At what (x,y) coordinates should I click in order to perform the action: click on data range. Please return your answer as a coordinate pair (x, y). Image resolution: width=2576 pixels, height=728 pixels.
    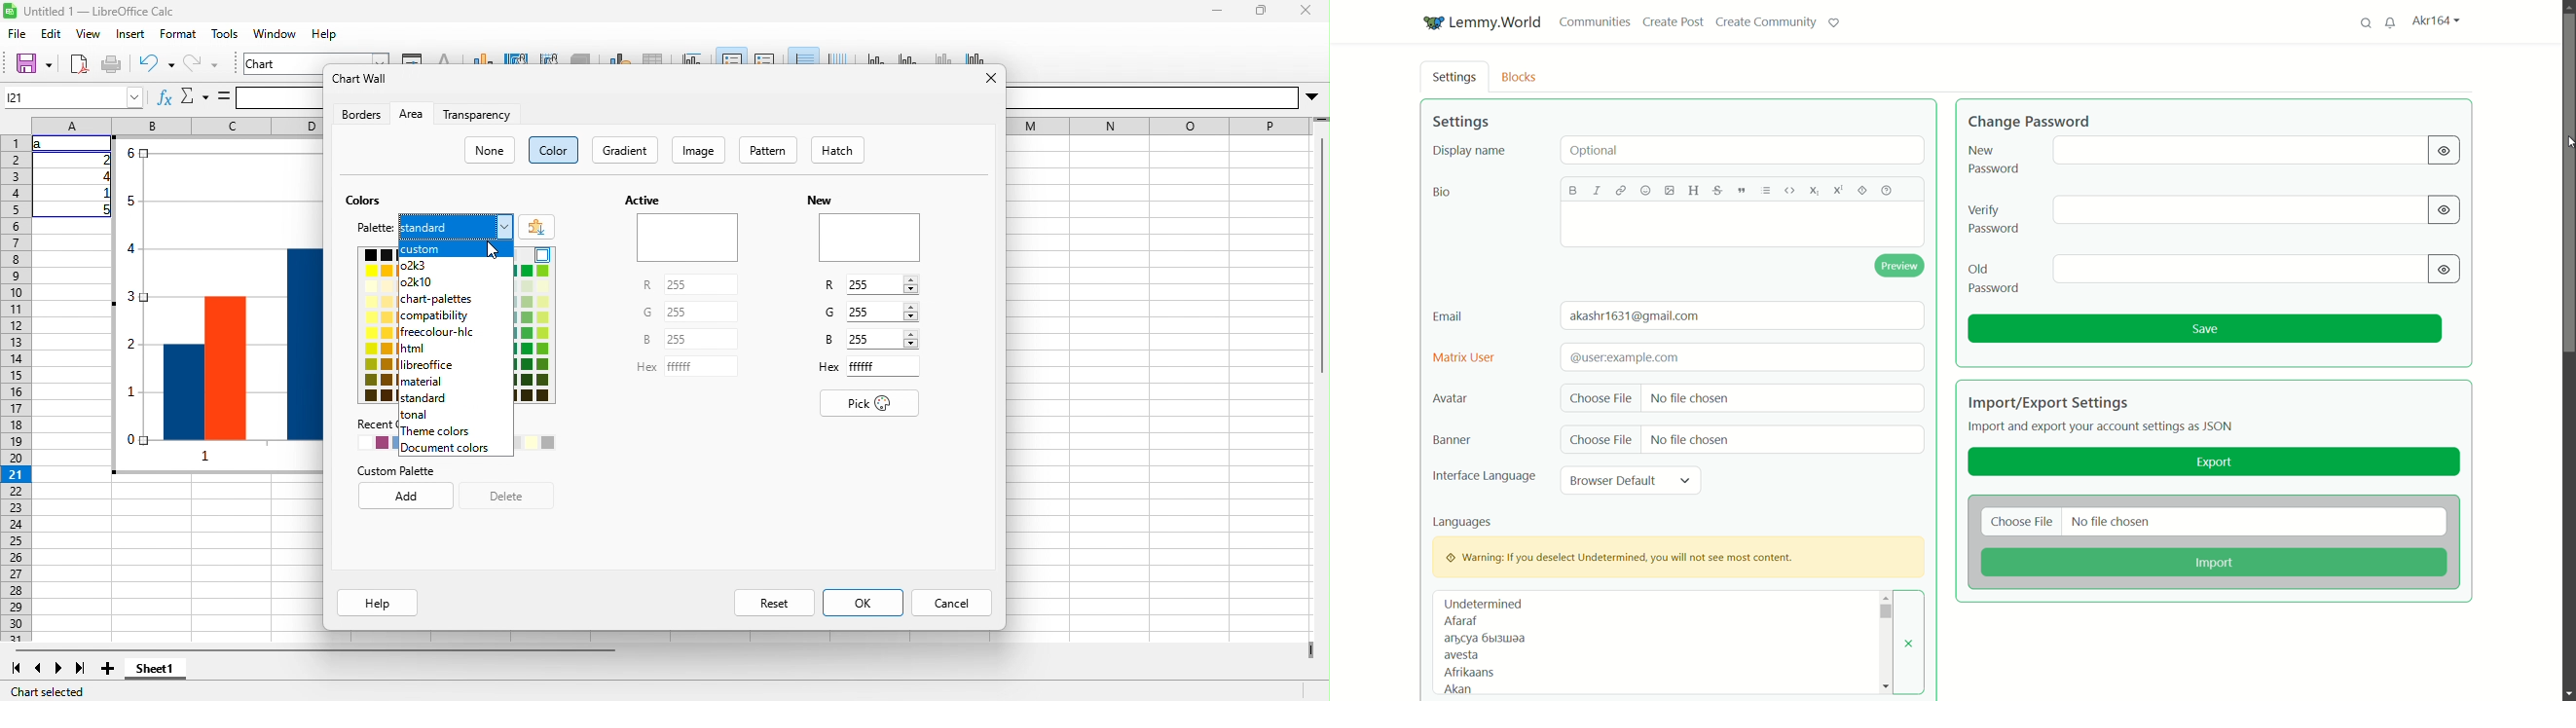
    Looking at the image, I should click on (619, 57).